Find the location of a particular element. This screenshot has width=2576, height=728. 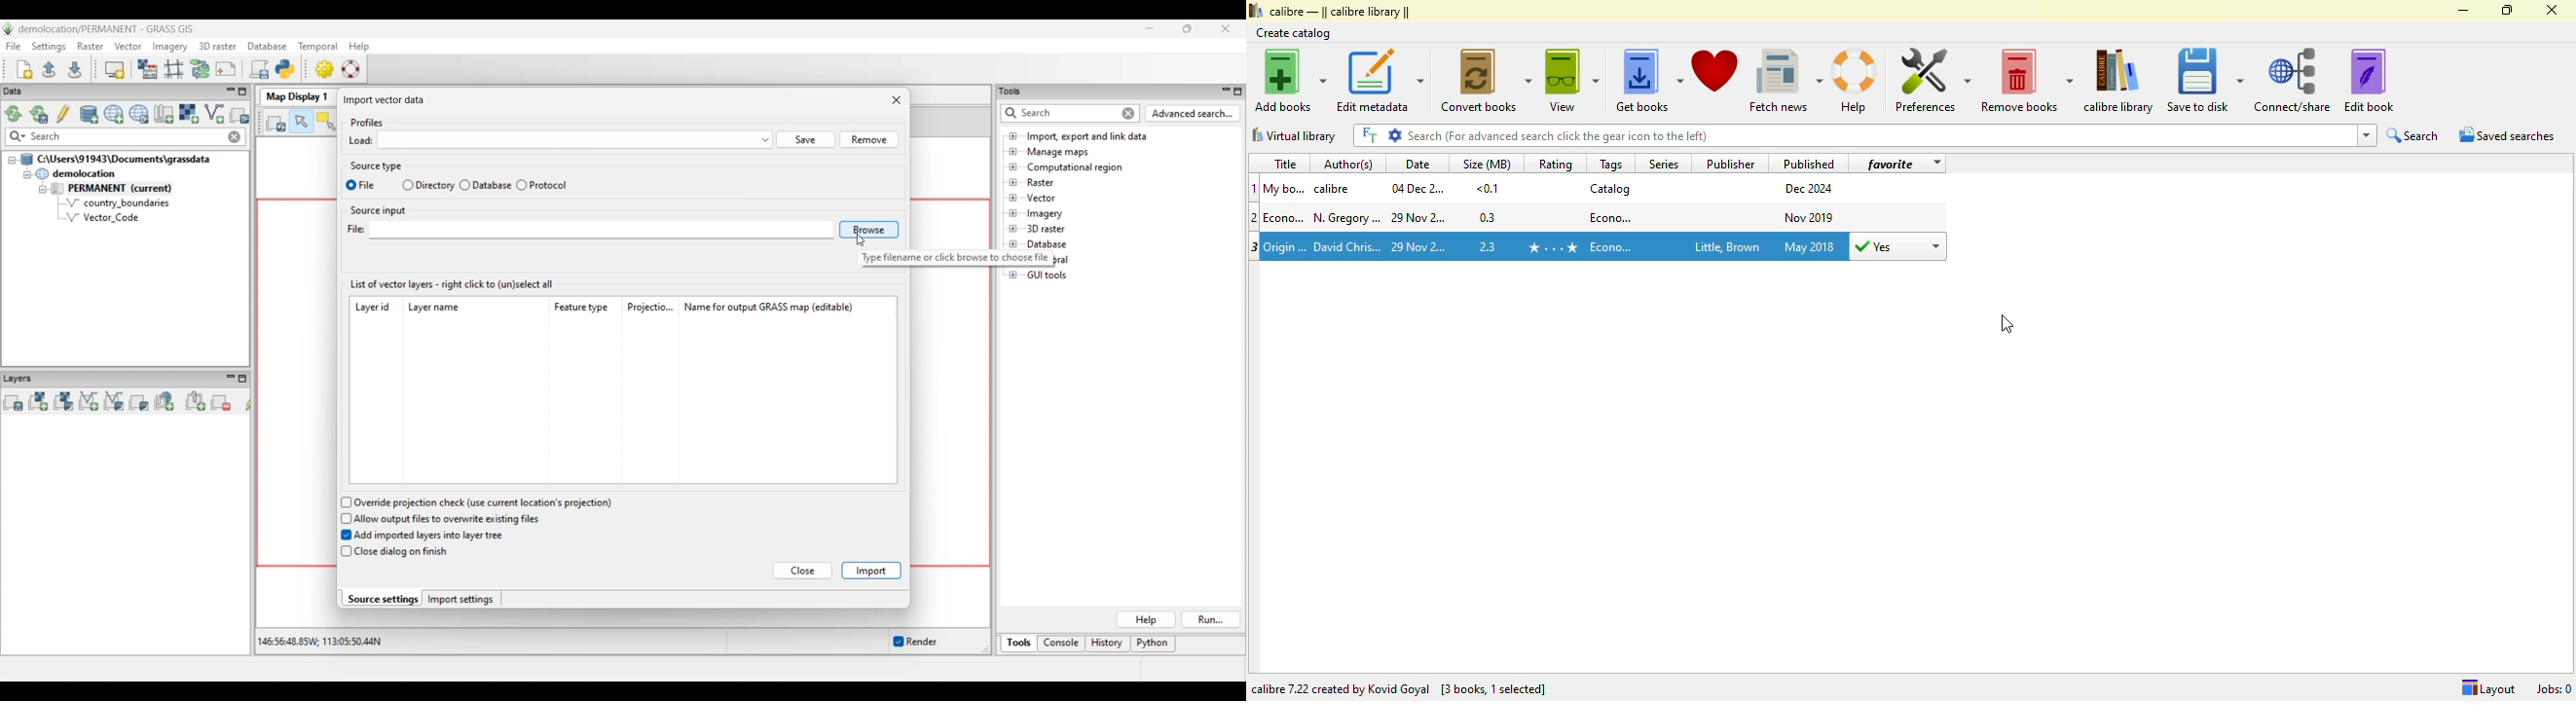

calibre library is located at coordinates (2119, 81).